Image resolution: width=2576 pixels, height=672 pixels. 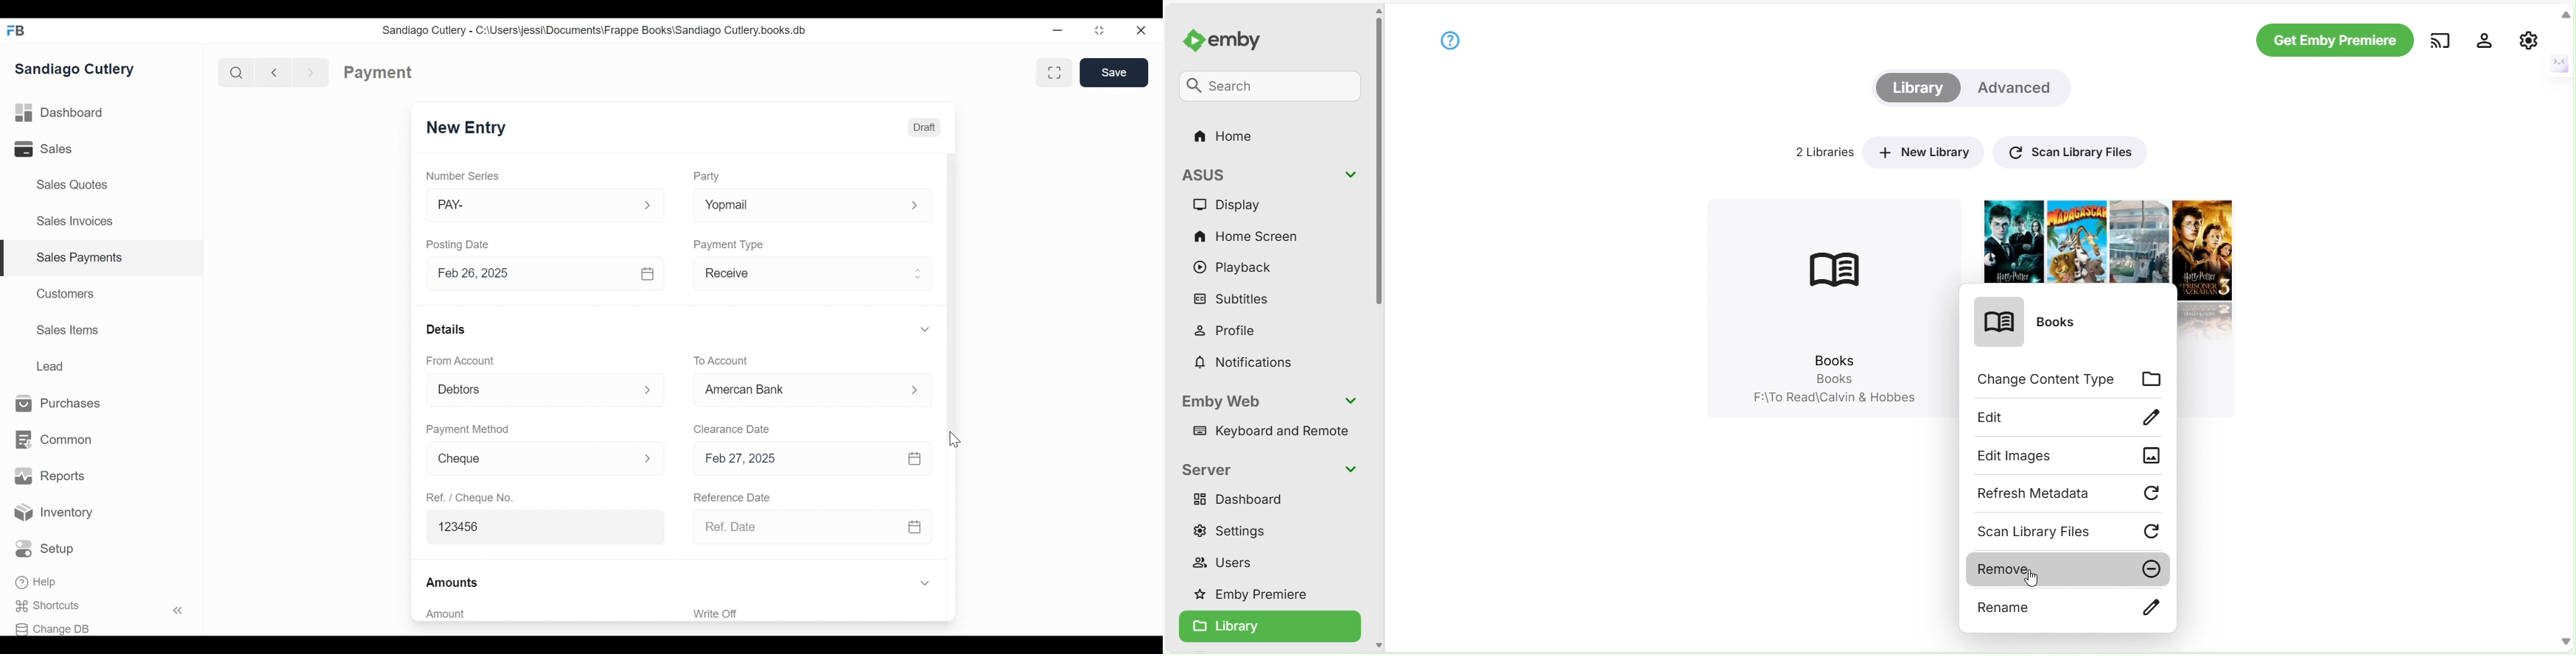 What do you see at coordinates (468, 430) in the screenshot?
I see `Payment Method` at bounding box center [468, 430].